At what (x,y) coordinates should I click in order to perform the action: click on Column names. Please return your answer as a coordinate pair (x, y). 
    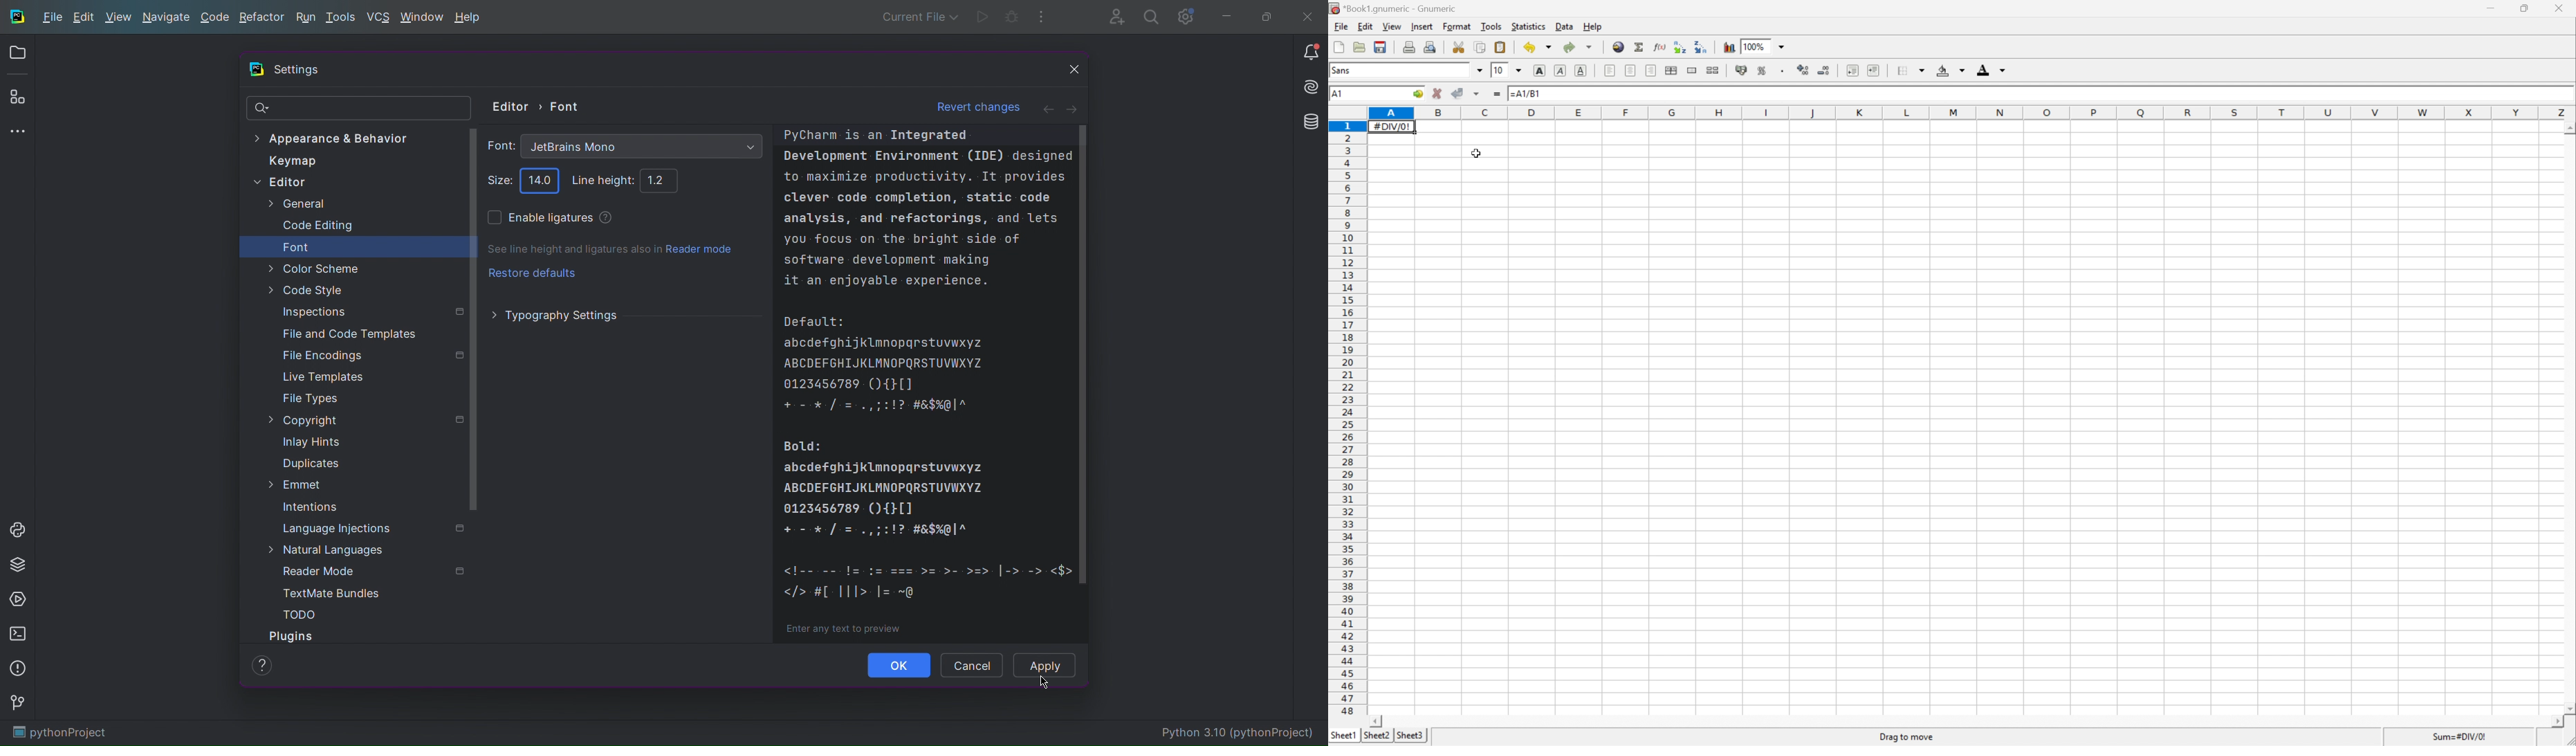
    Looking at the image, I should click on (1969, 112).